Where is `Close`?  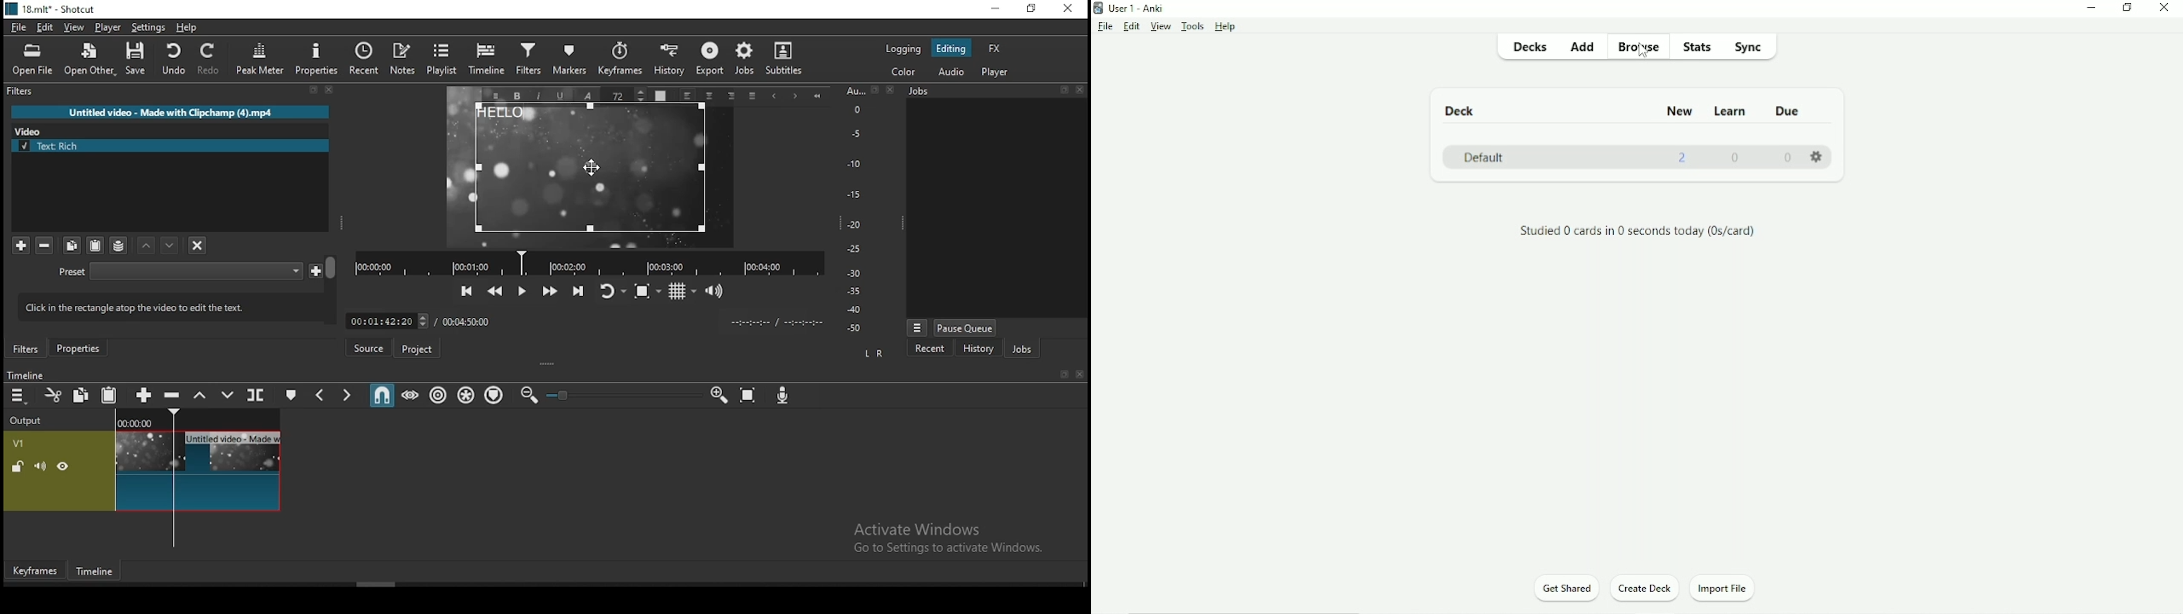
Close is located at coordinates (1080, 374).